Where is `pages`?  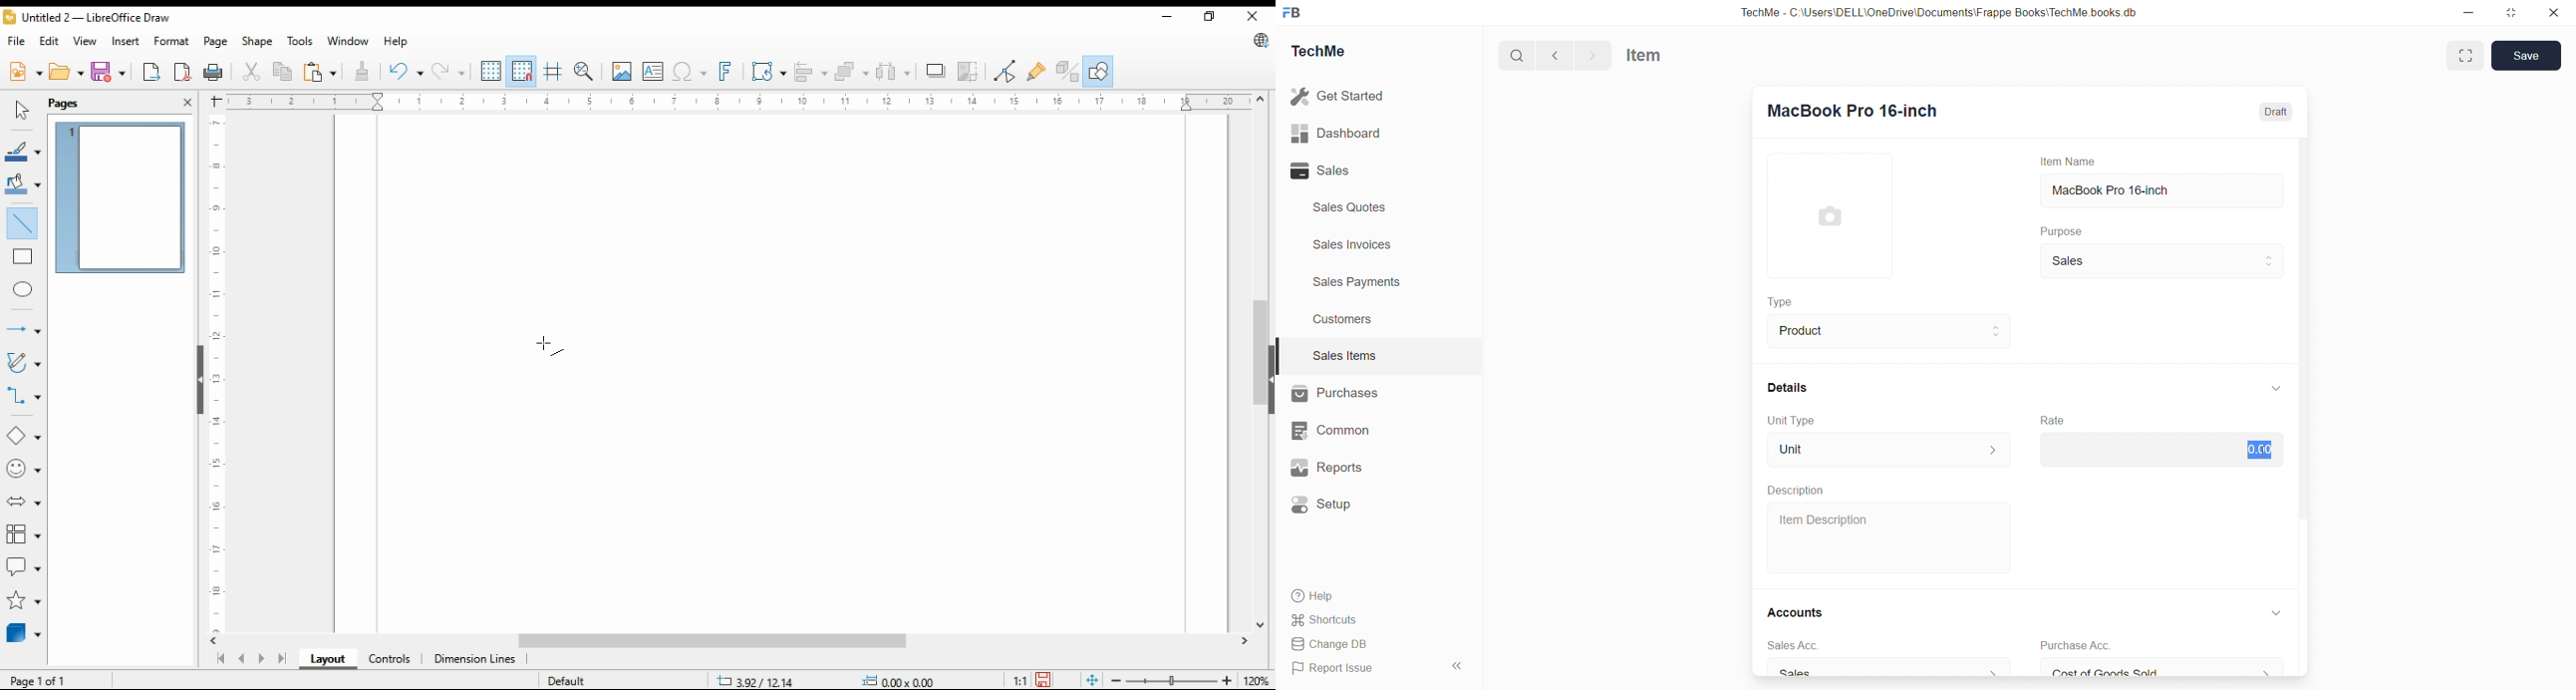 pages is located at coordinates (70, 102).